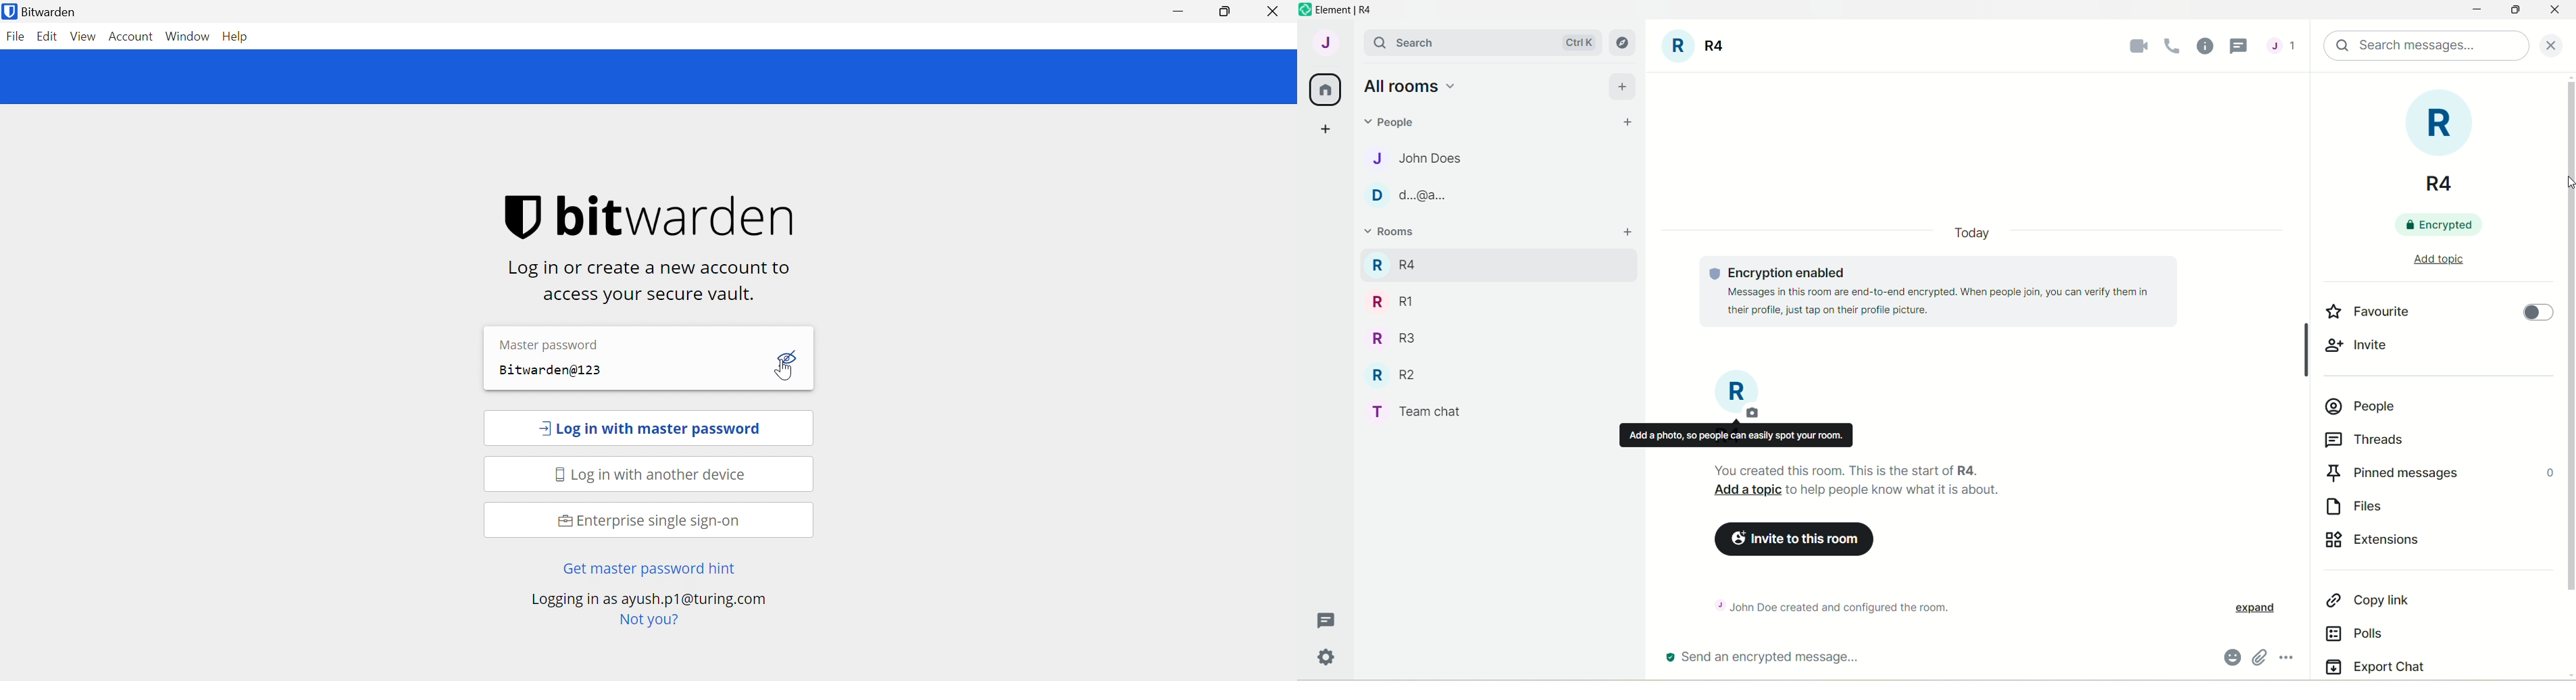 Image resolution: width=2576 pixels, height=700 pixels. Describe the element at coordinates (2436, 227) in the screenshot. I see `encrypted` at that location.